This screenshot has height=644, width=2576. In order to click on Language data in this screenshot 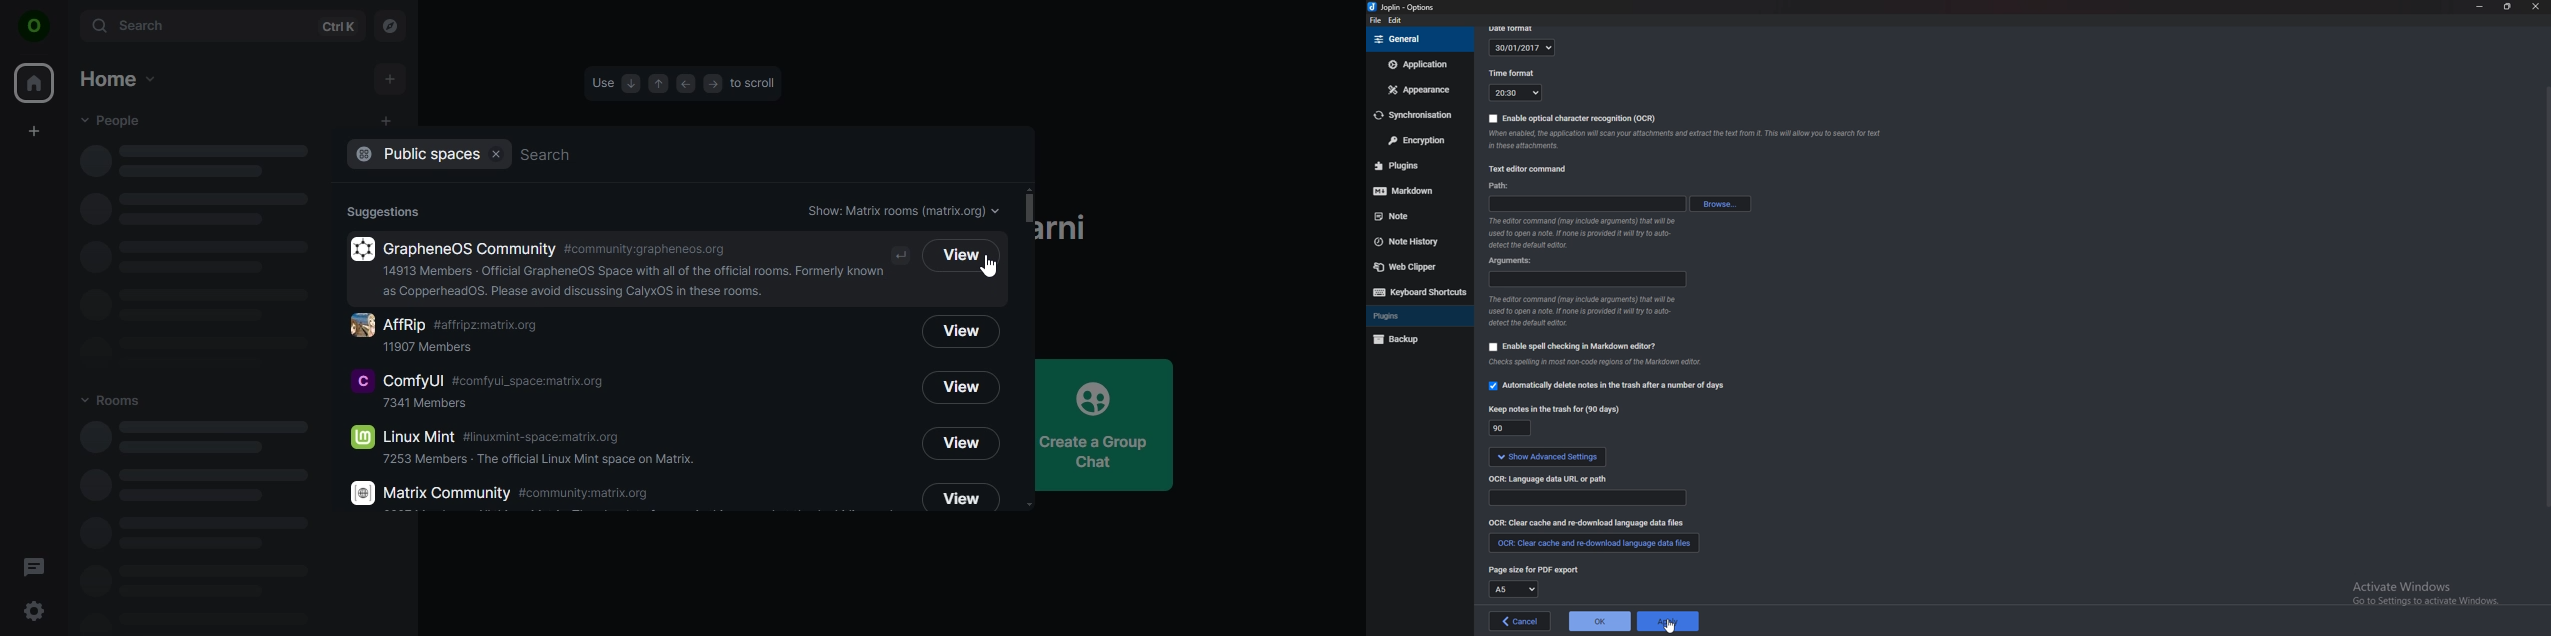, I will do `click(1586, 498)`.